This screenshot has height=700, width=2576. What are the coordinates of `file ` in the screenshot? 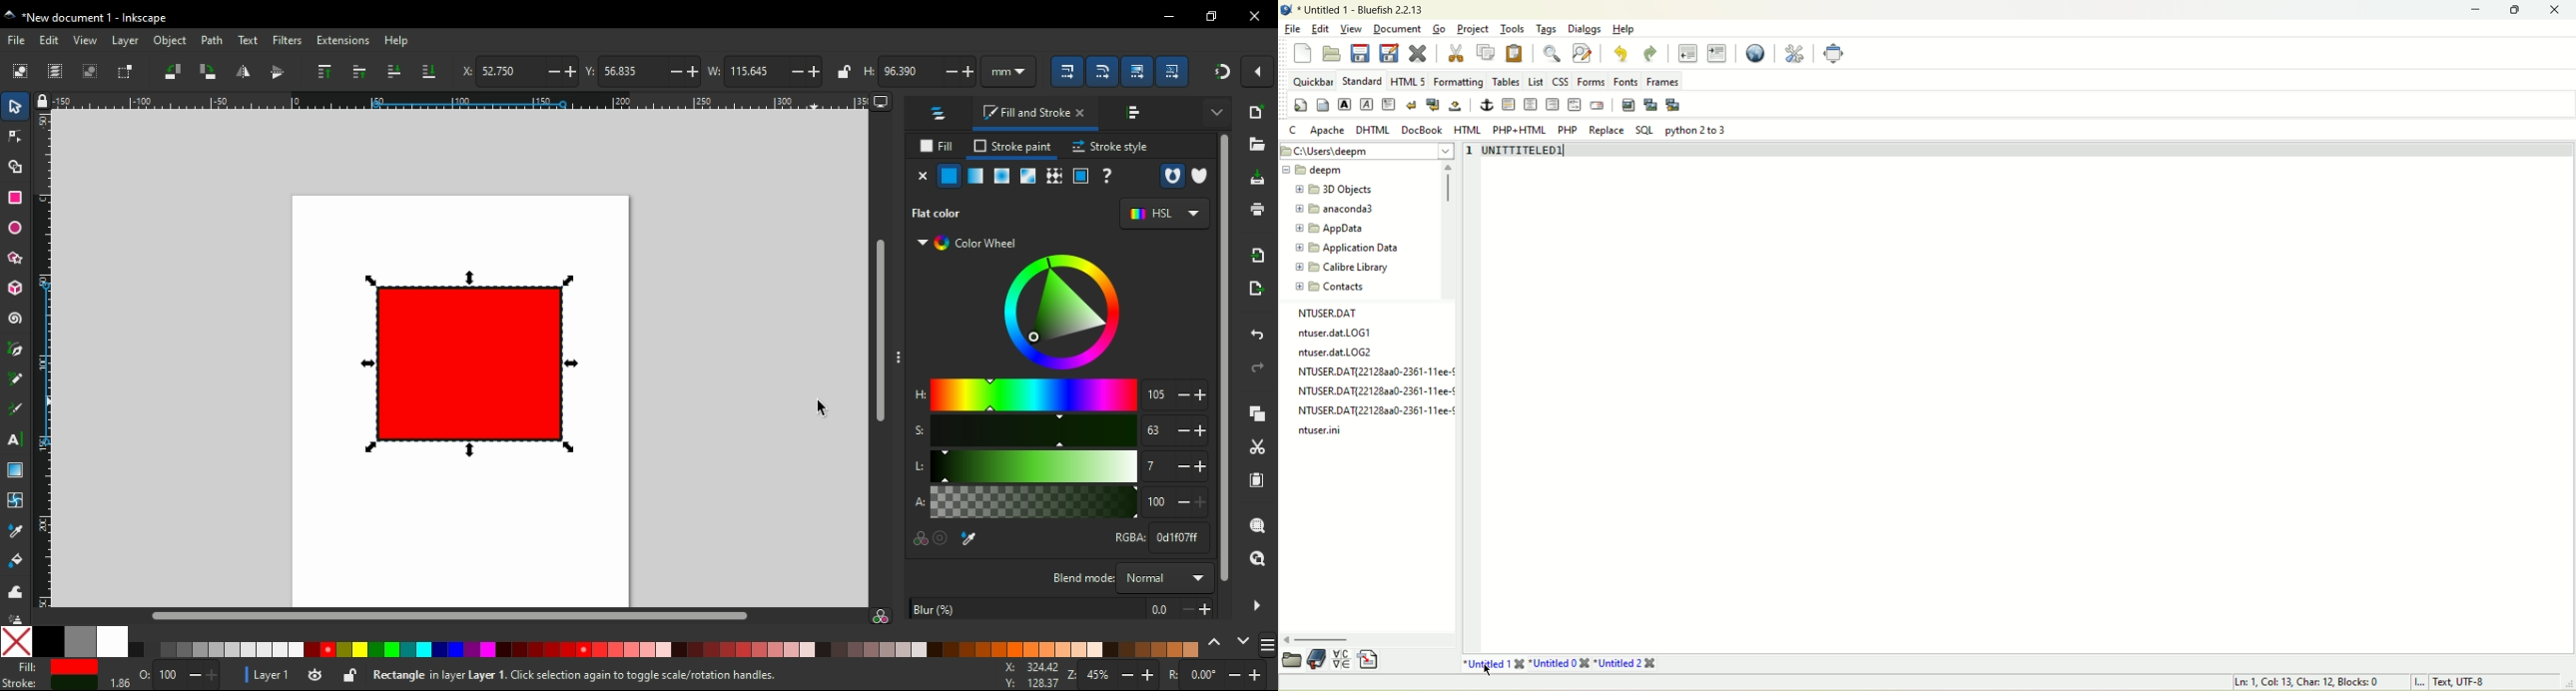 It's located at (1290, 28).